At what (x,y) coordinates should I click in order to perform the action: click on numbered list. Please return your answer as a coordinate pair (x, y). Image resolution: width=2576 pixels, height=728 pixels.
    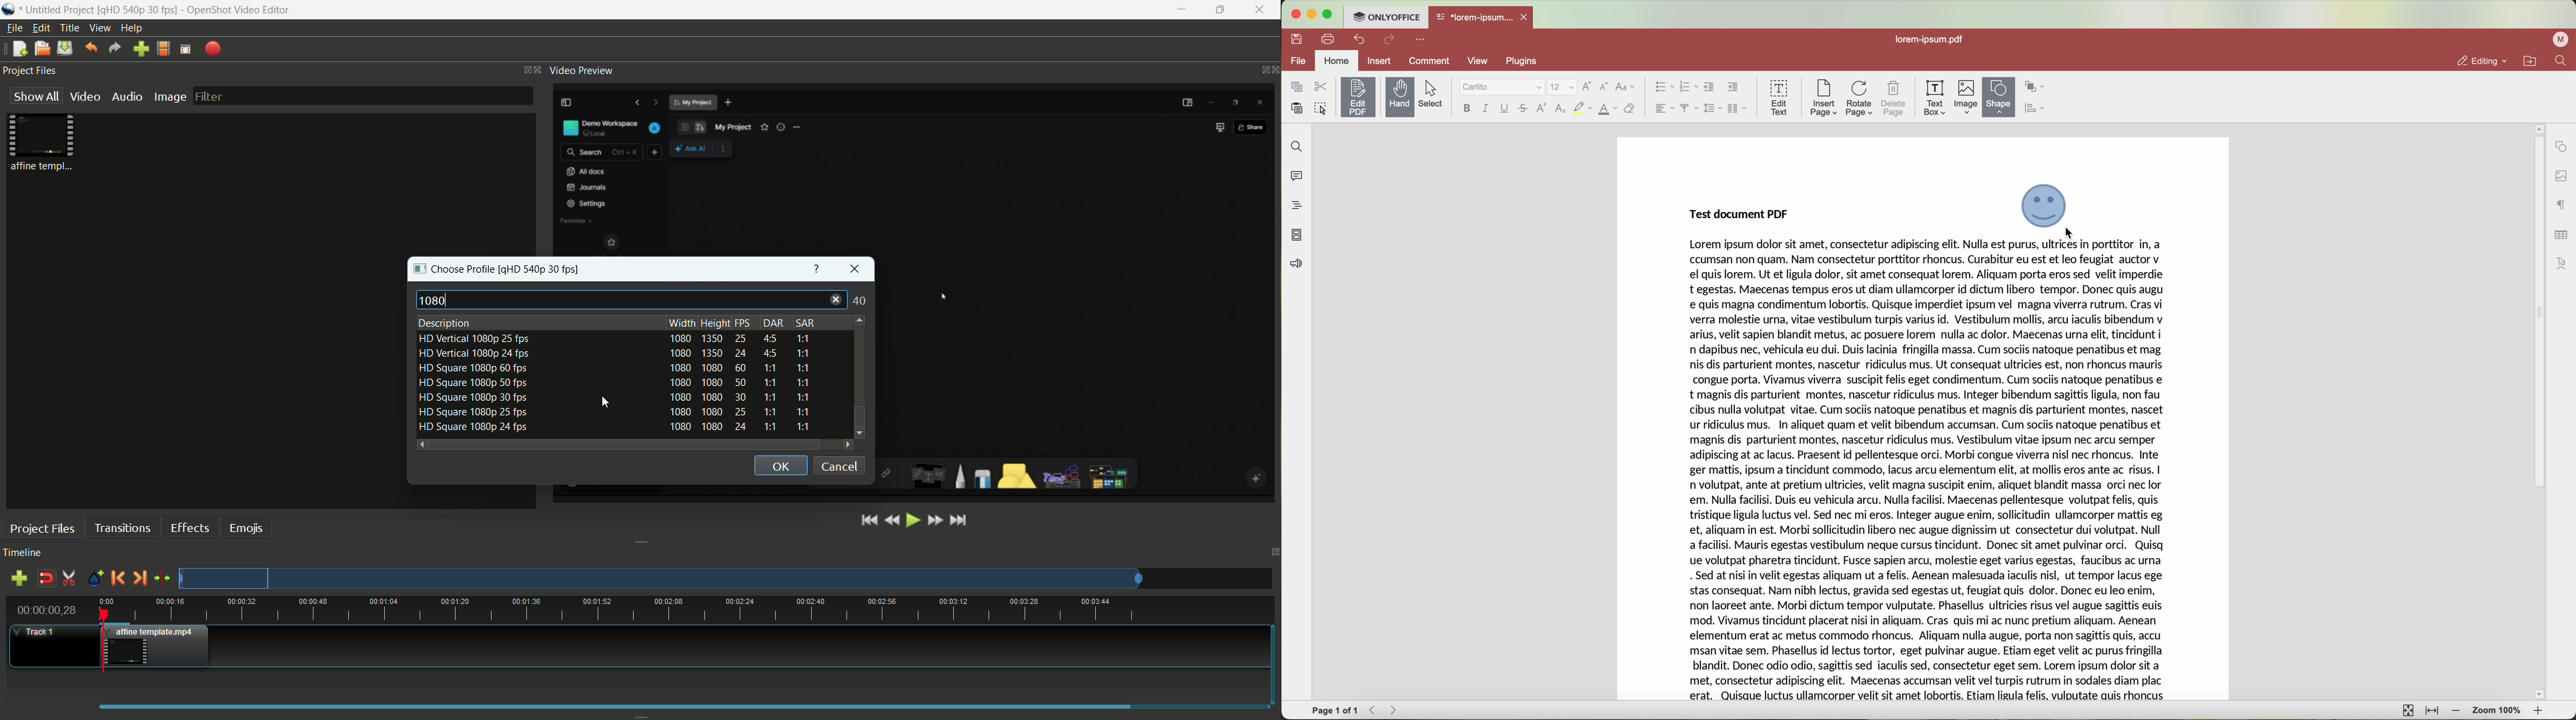
    Looking at the image, I should click on (1689, 87).